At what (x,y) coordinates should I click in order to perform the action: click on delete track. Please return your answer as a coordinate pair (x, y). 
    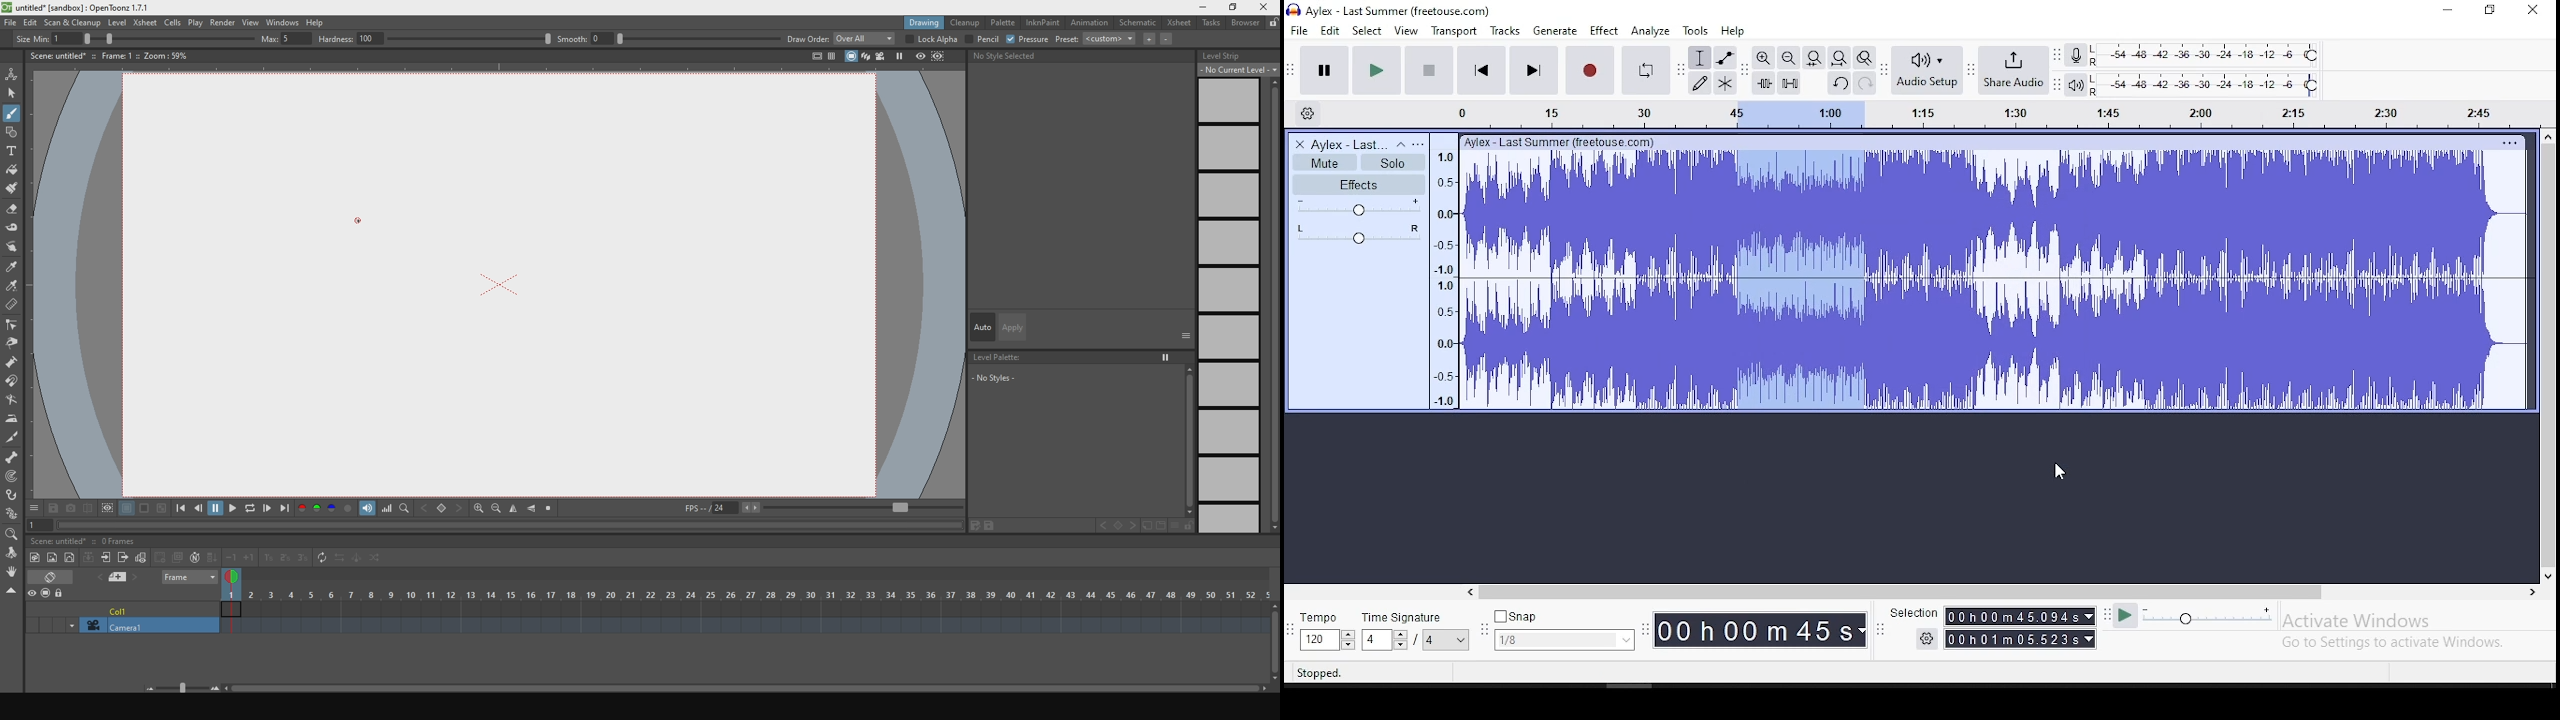
    Looking at the image, I should click on (1299, 144).